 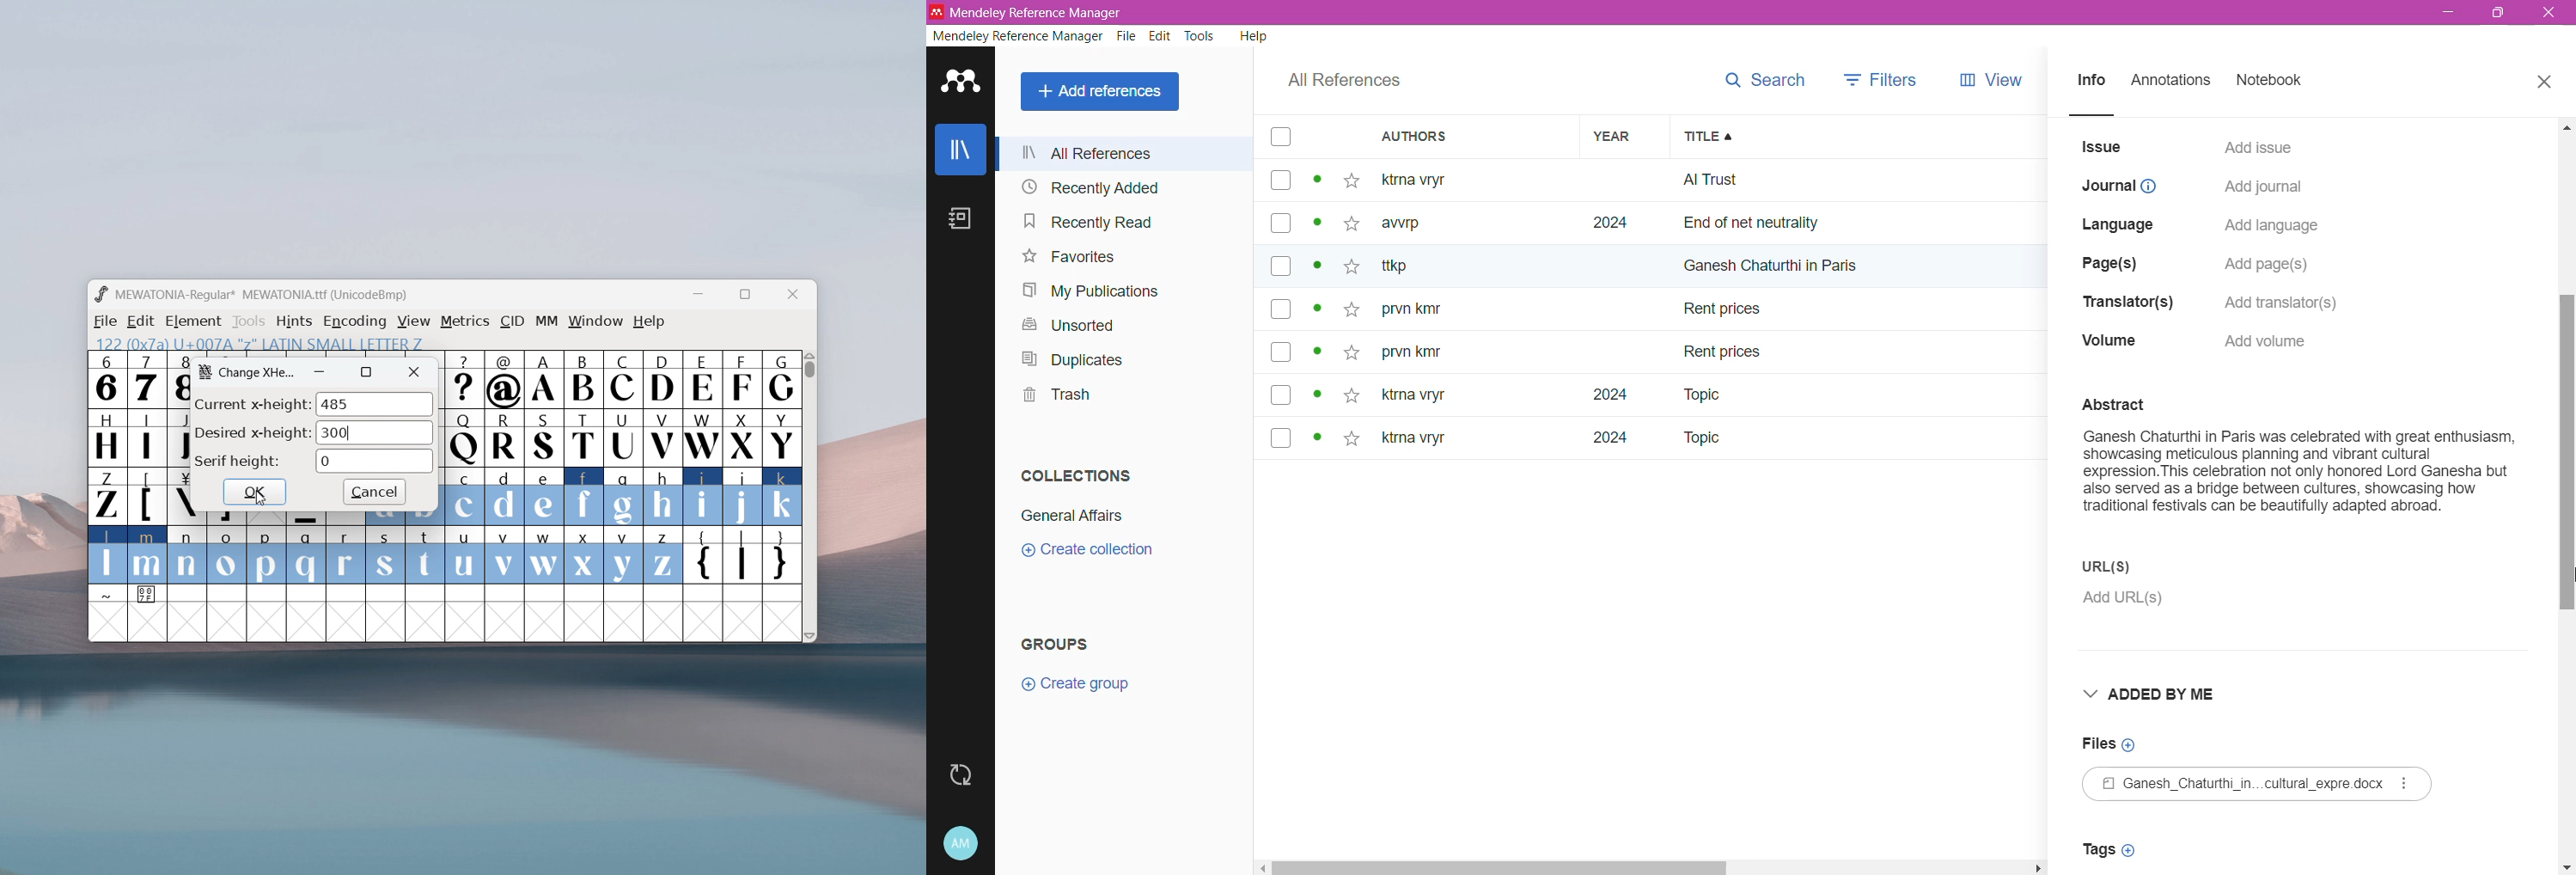 I want to click on w, so click(x=544, y=555).